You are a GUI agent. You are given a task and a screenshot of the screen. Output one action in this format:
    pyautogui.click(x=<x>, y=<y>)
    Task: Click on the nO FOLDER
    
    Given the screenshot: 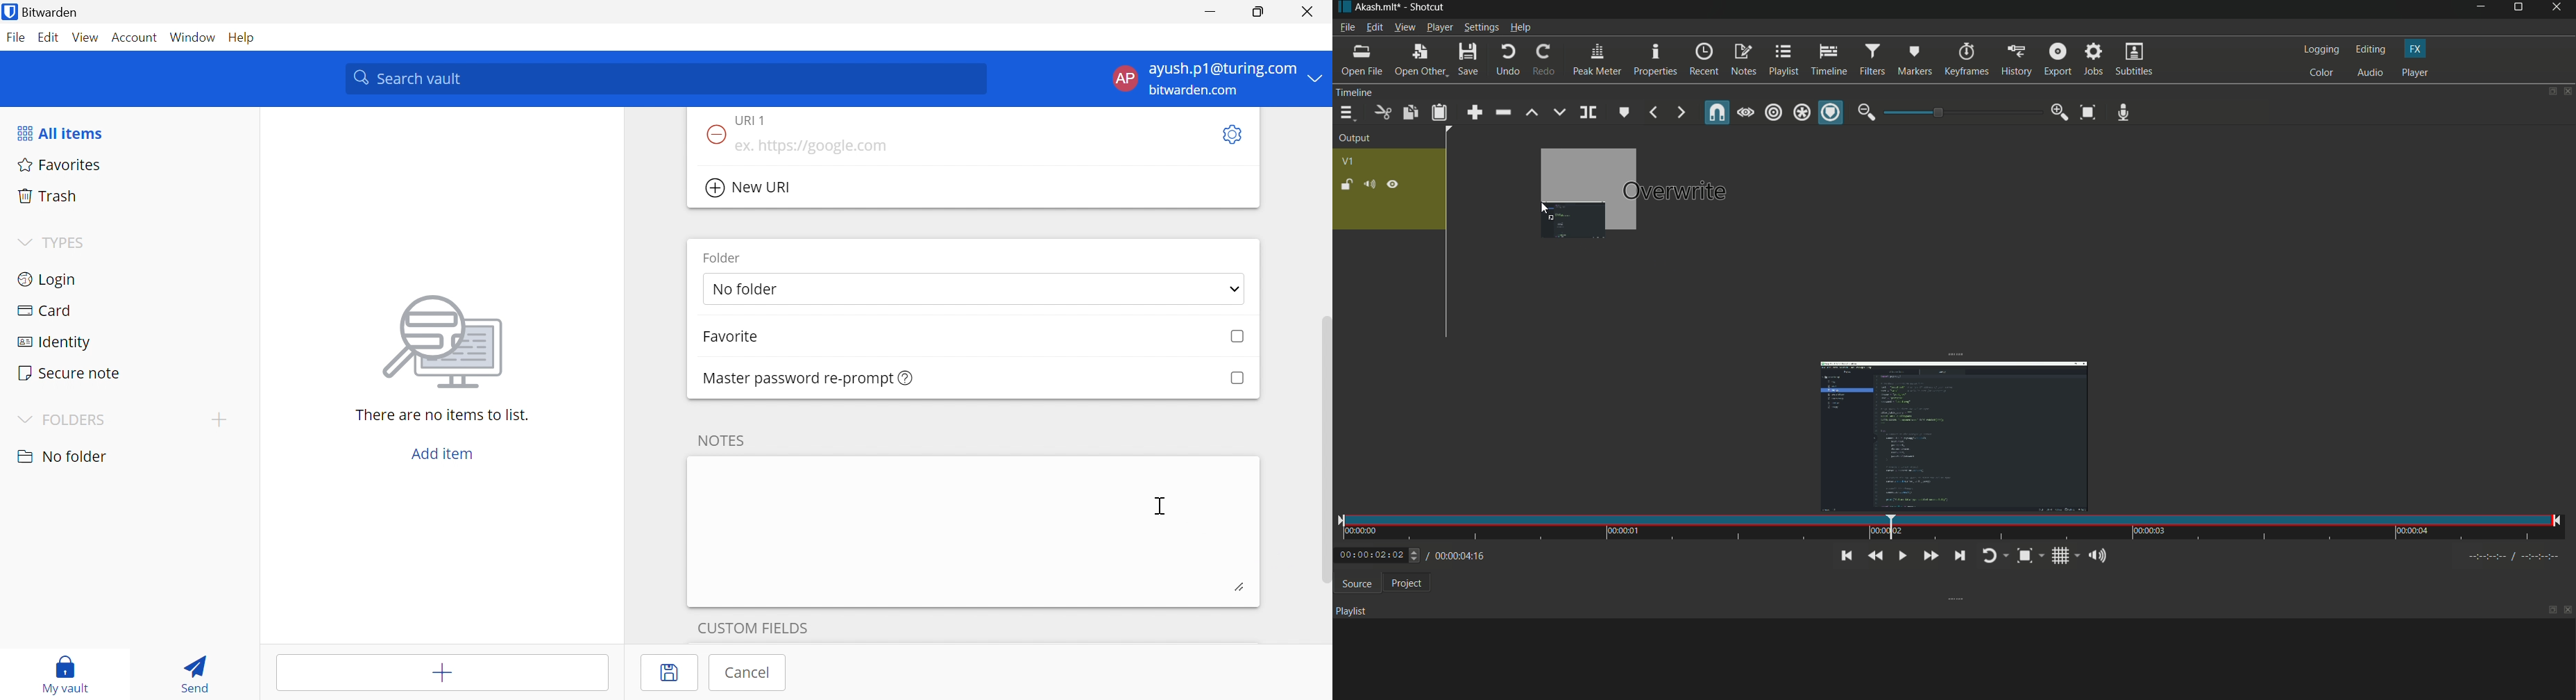 What is the action you would take?
    pyautogui.click(x=62, y=456)
    